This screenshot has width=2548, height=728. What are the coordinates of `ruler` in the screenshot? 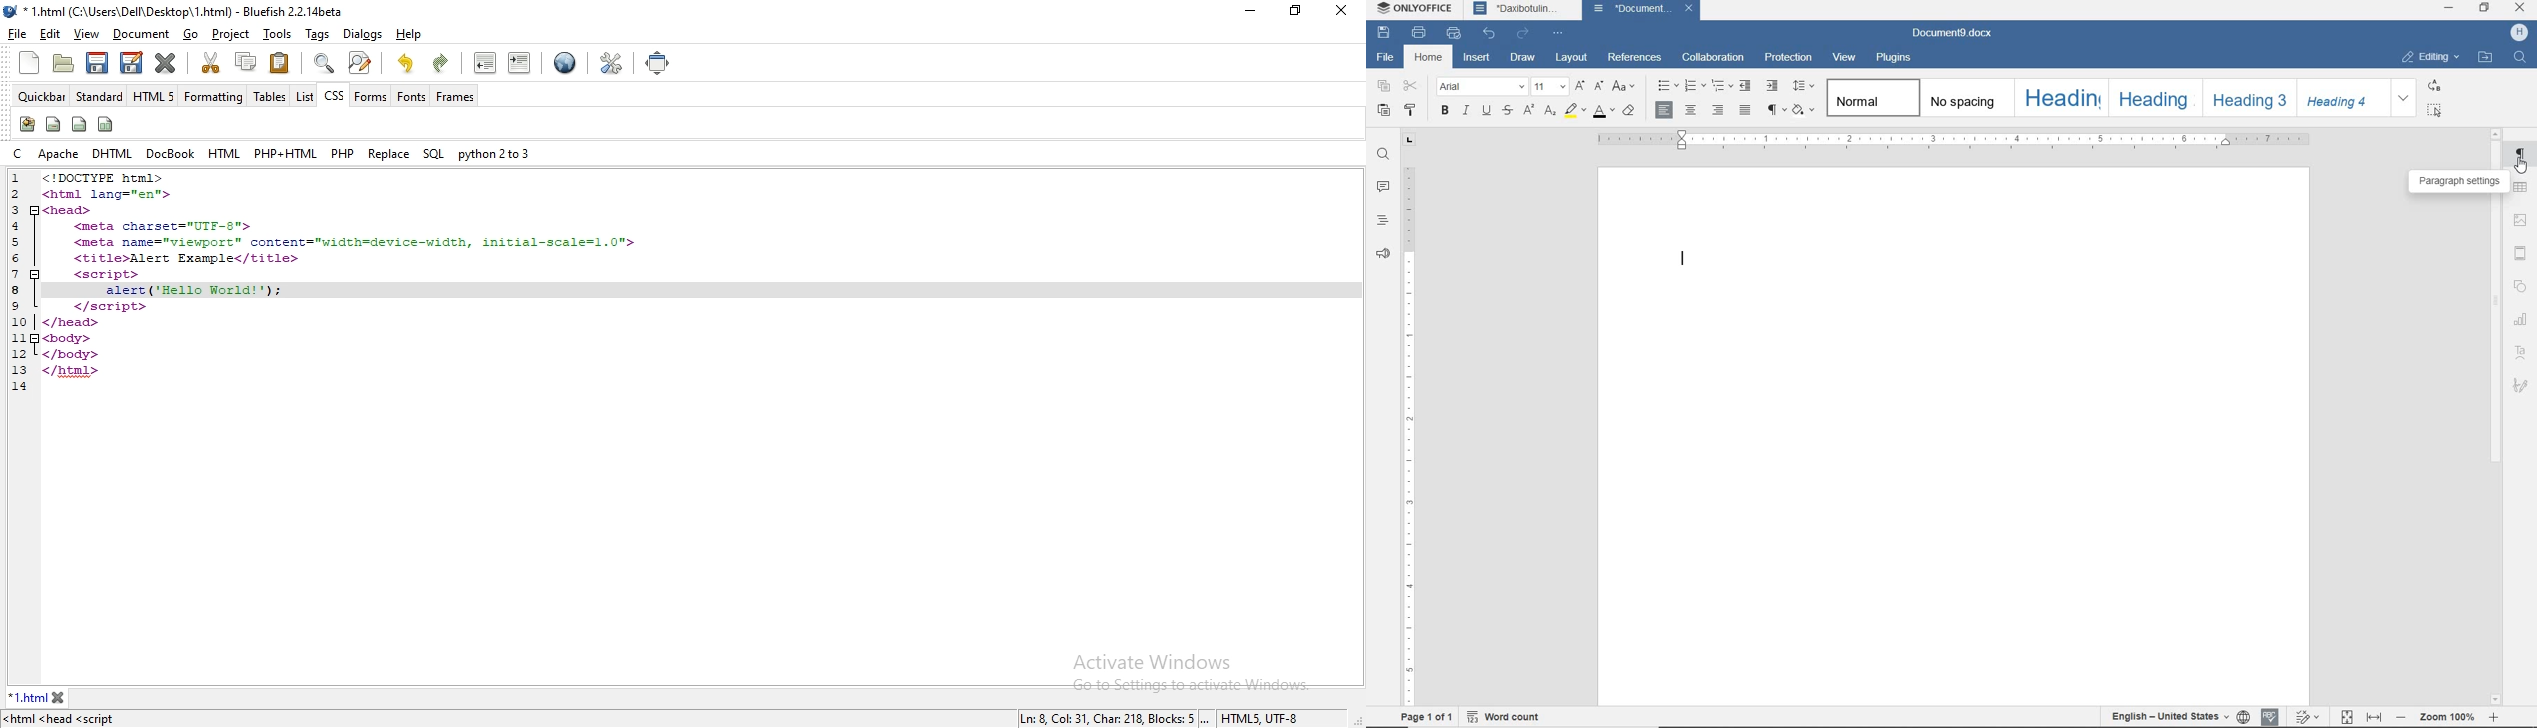 It's located at (1407, 435).